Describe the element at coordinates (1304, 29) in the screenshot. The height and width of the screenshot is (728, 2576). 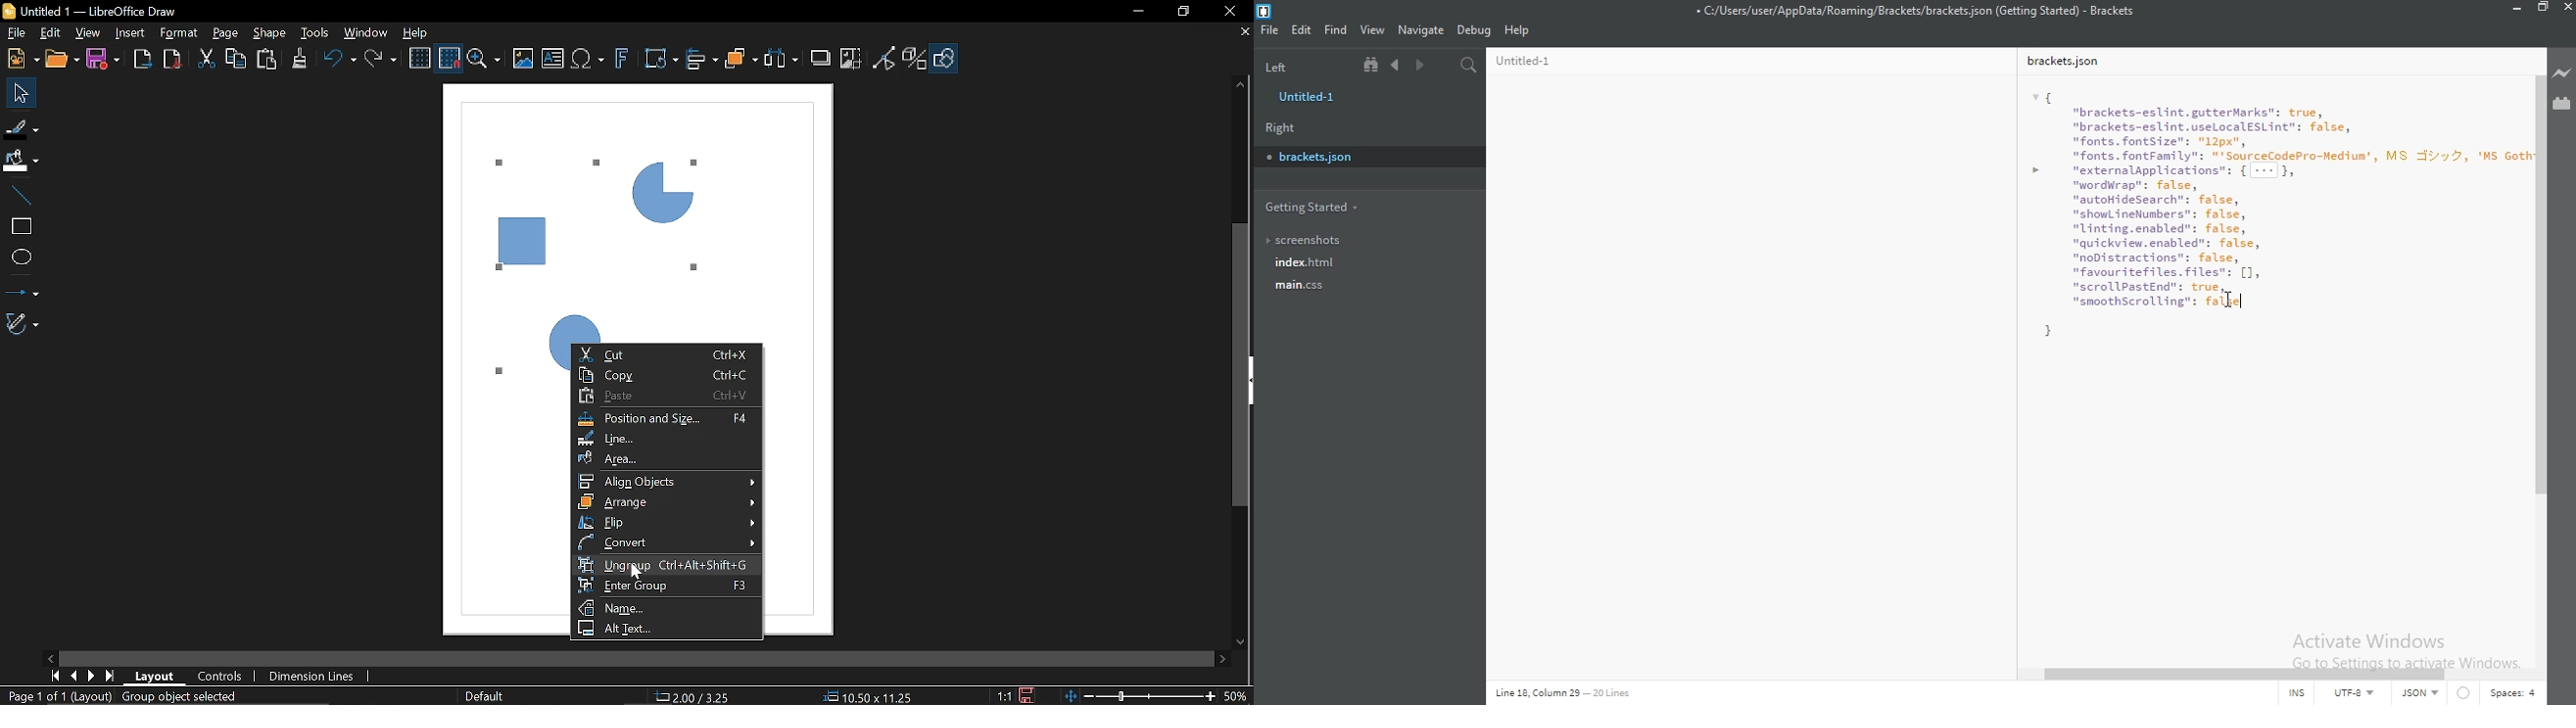
I see `Edit` at that location.